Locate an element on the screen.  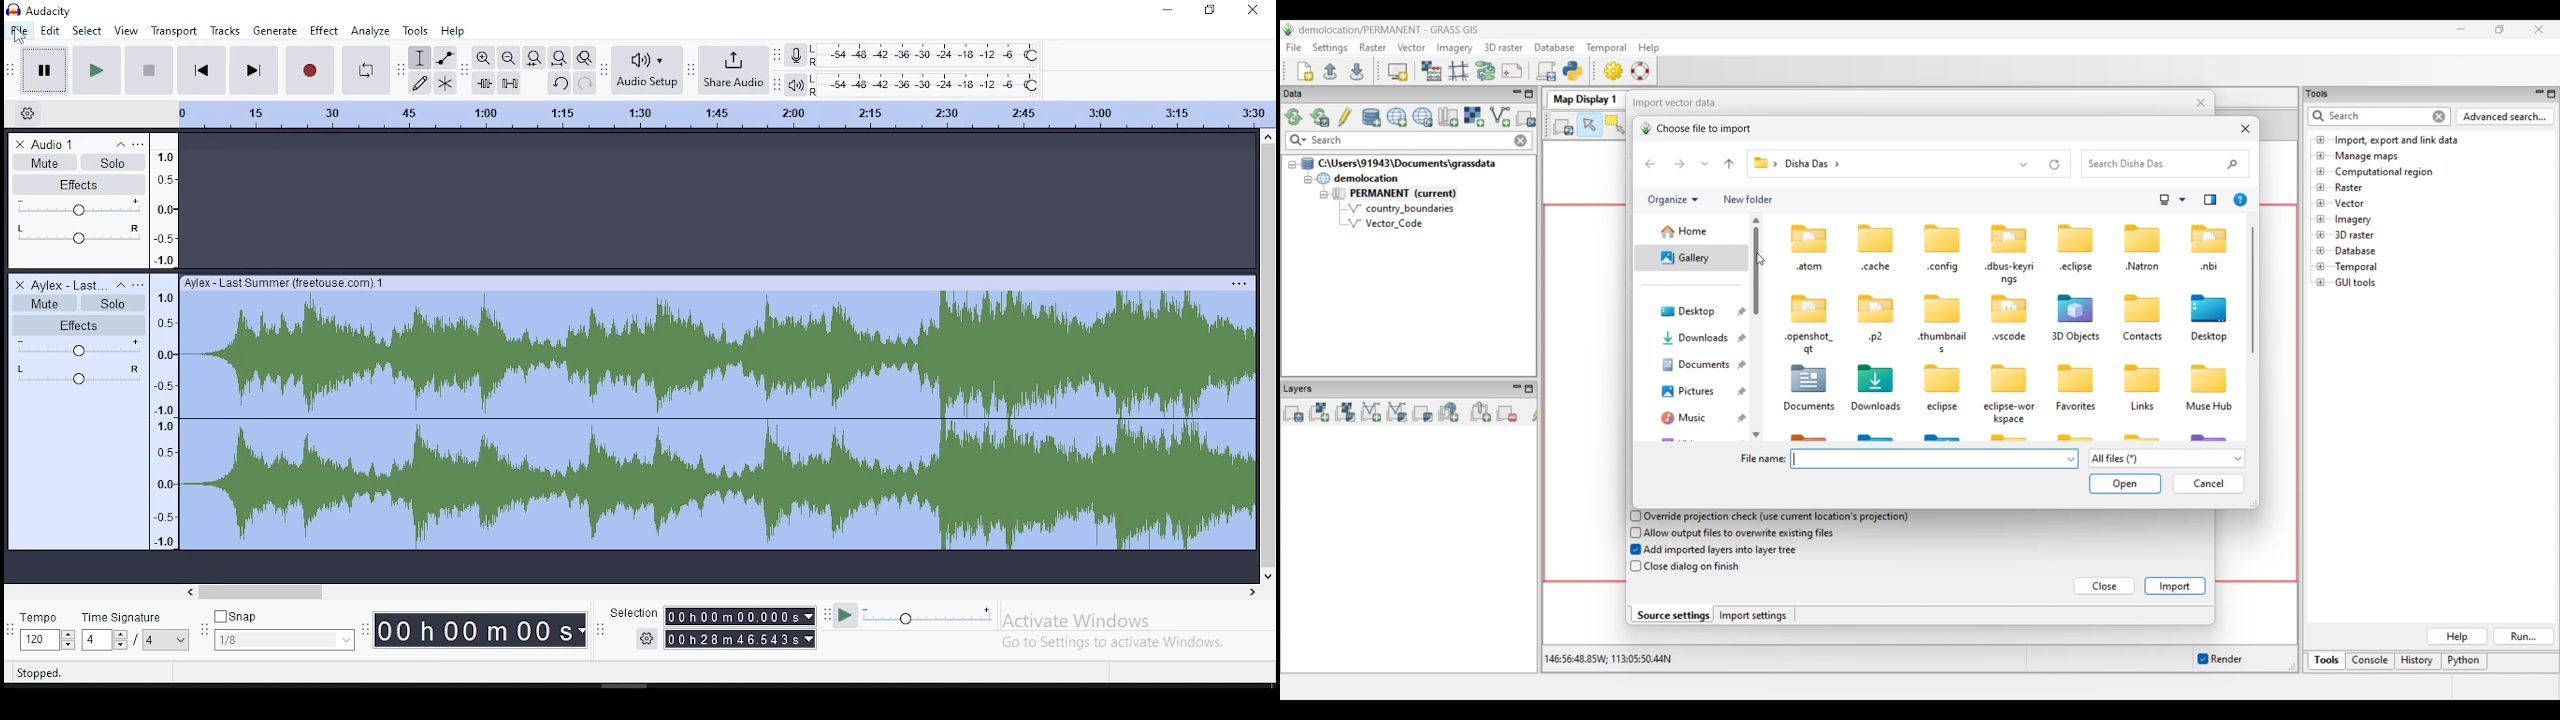
timeline is located at coordinates (726, 113).